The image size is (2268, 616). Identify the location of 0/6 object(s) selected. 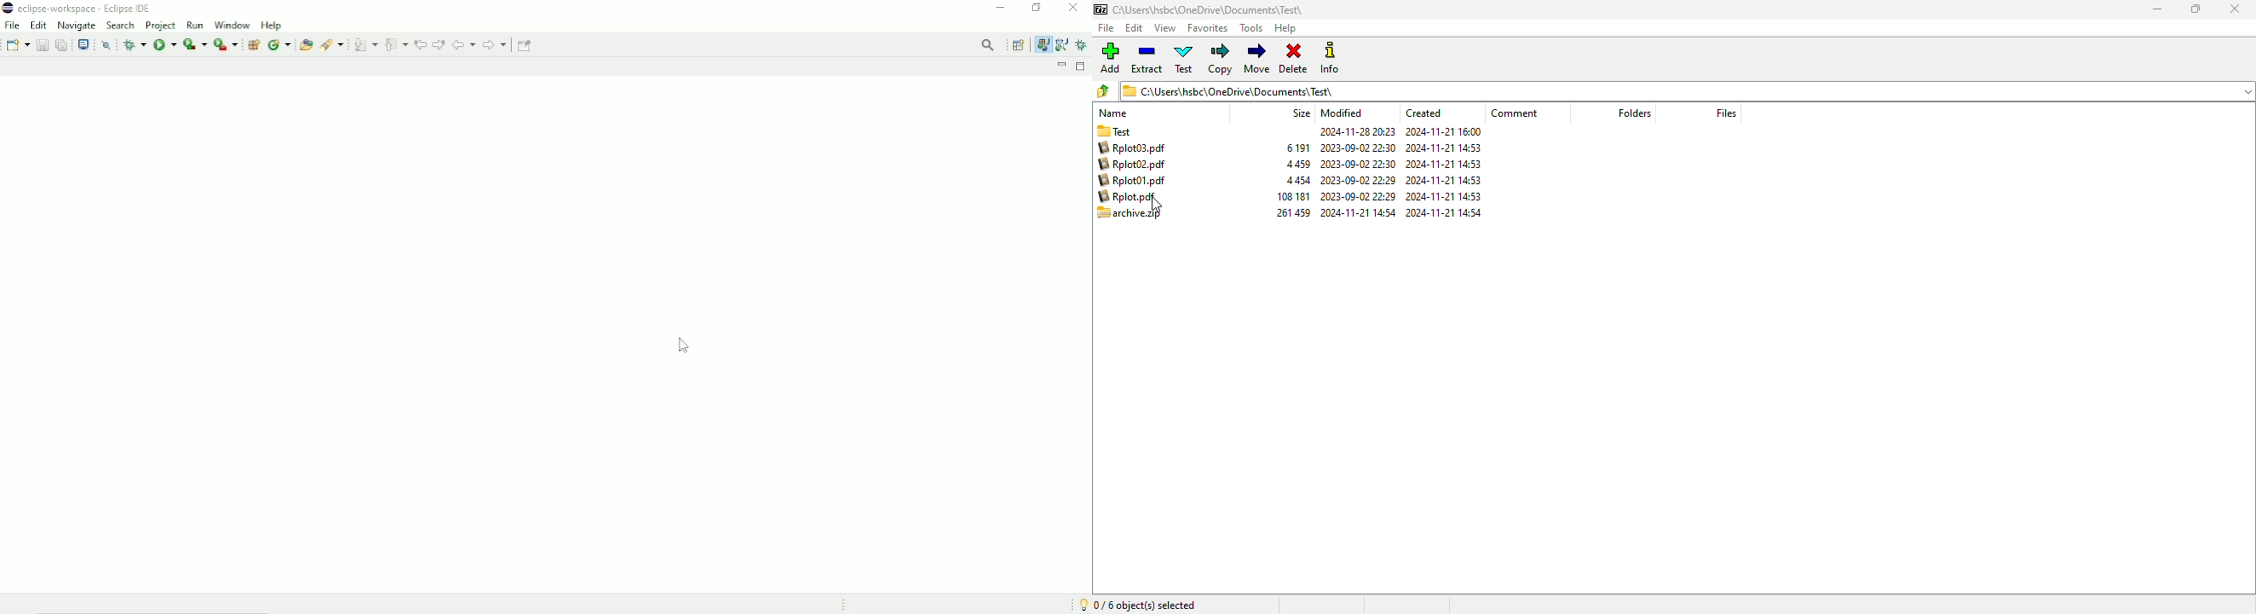
(1146, 604).